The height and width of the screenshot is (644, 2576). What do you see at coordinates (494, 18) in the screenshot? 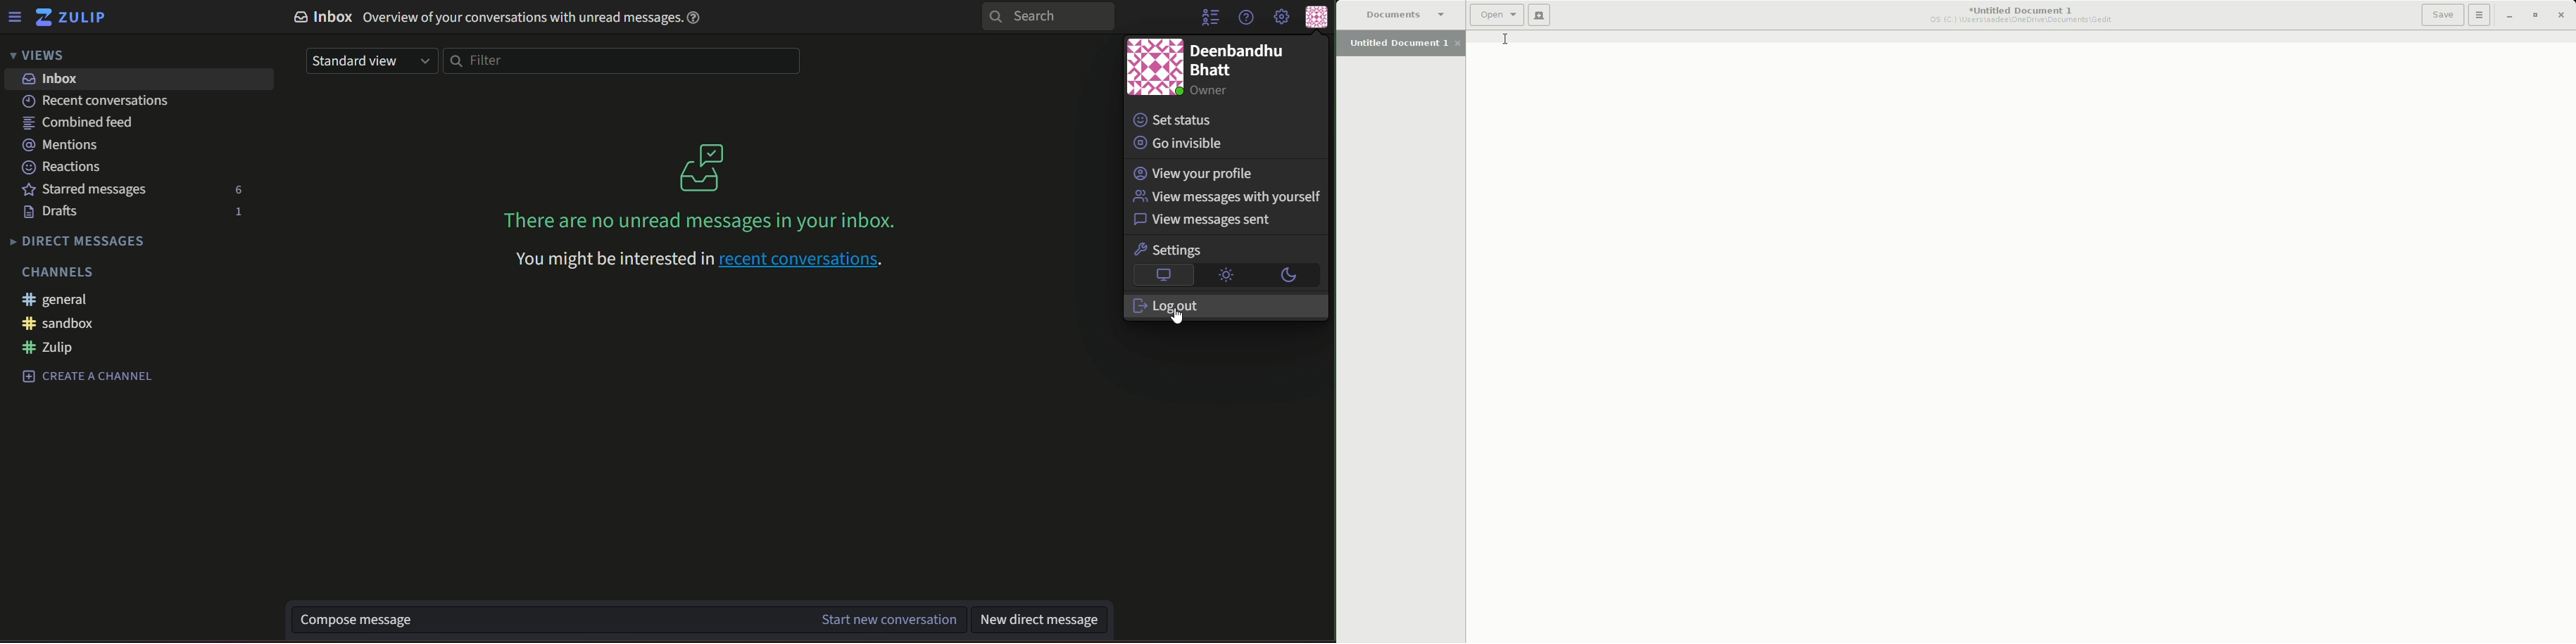
I see `text` at bounding box center [494, 18].